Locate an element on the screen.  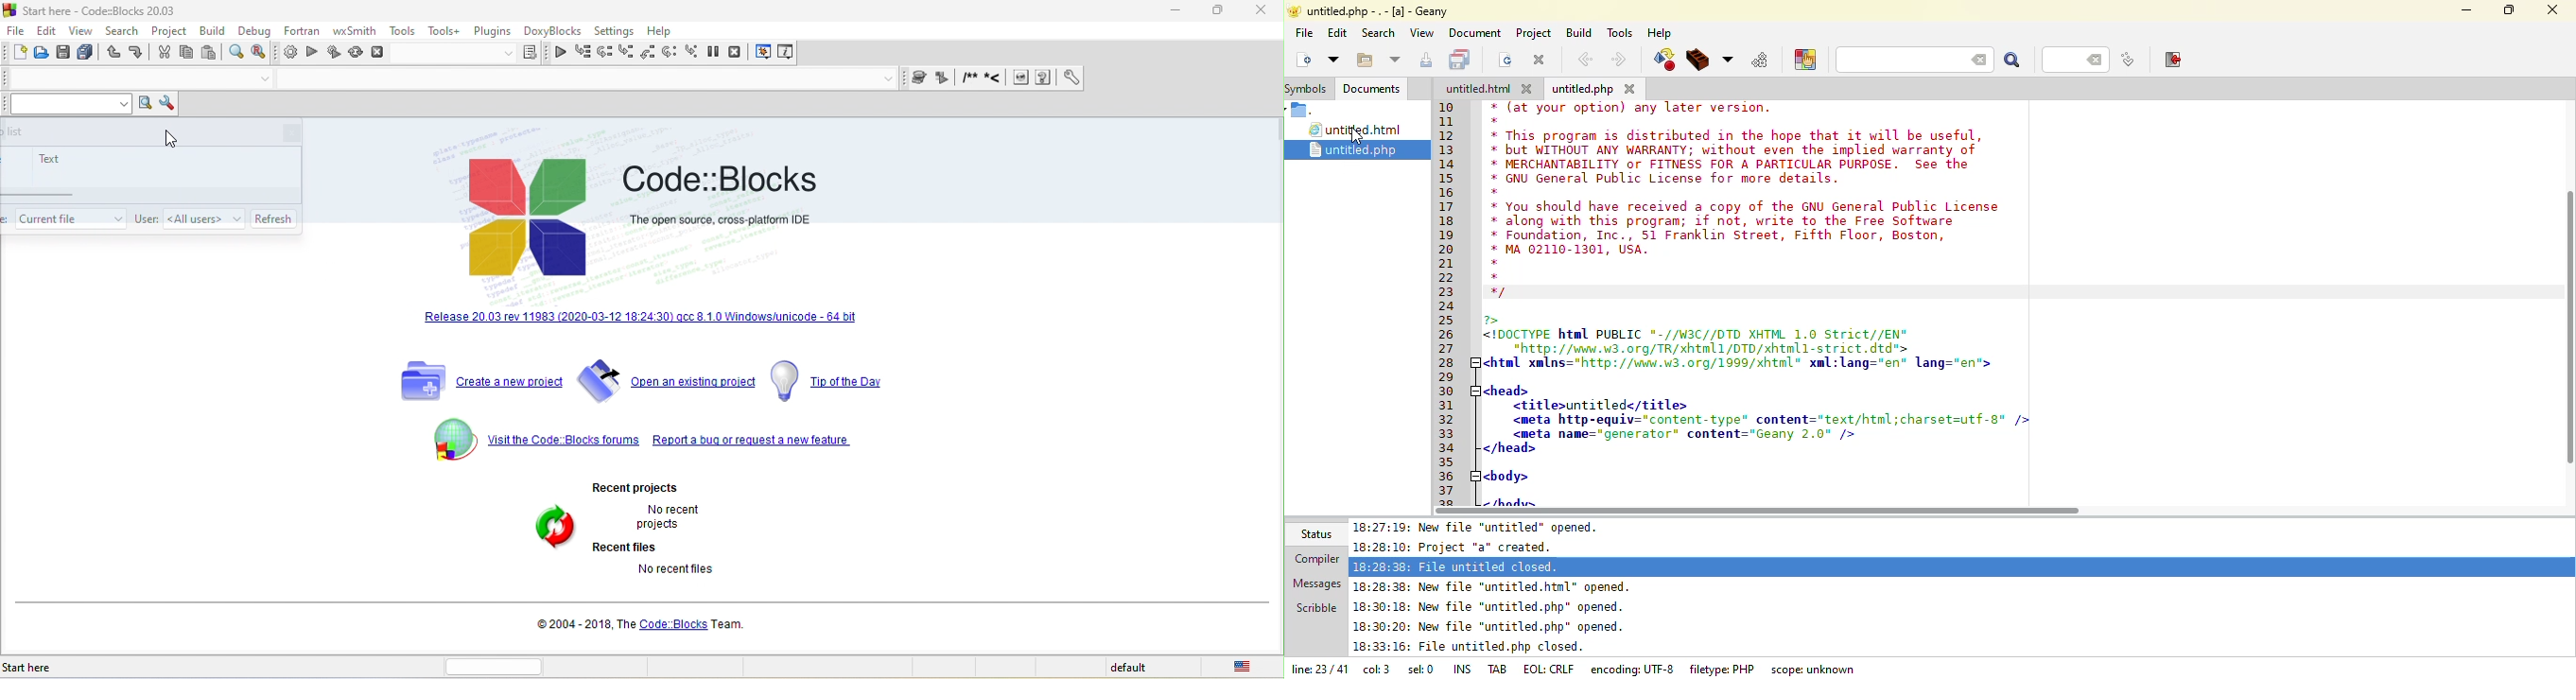
eol is located at coordinates (1546, 668).